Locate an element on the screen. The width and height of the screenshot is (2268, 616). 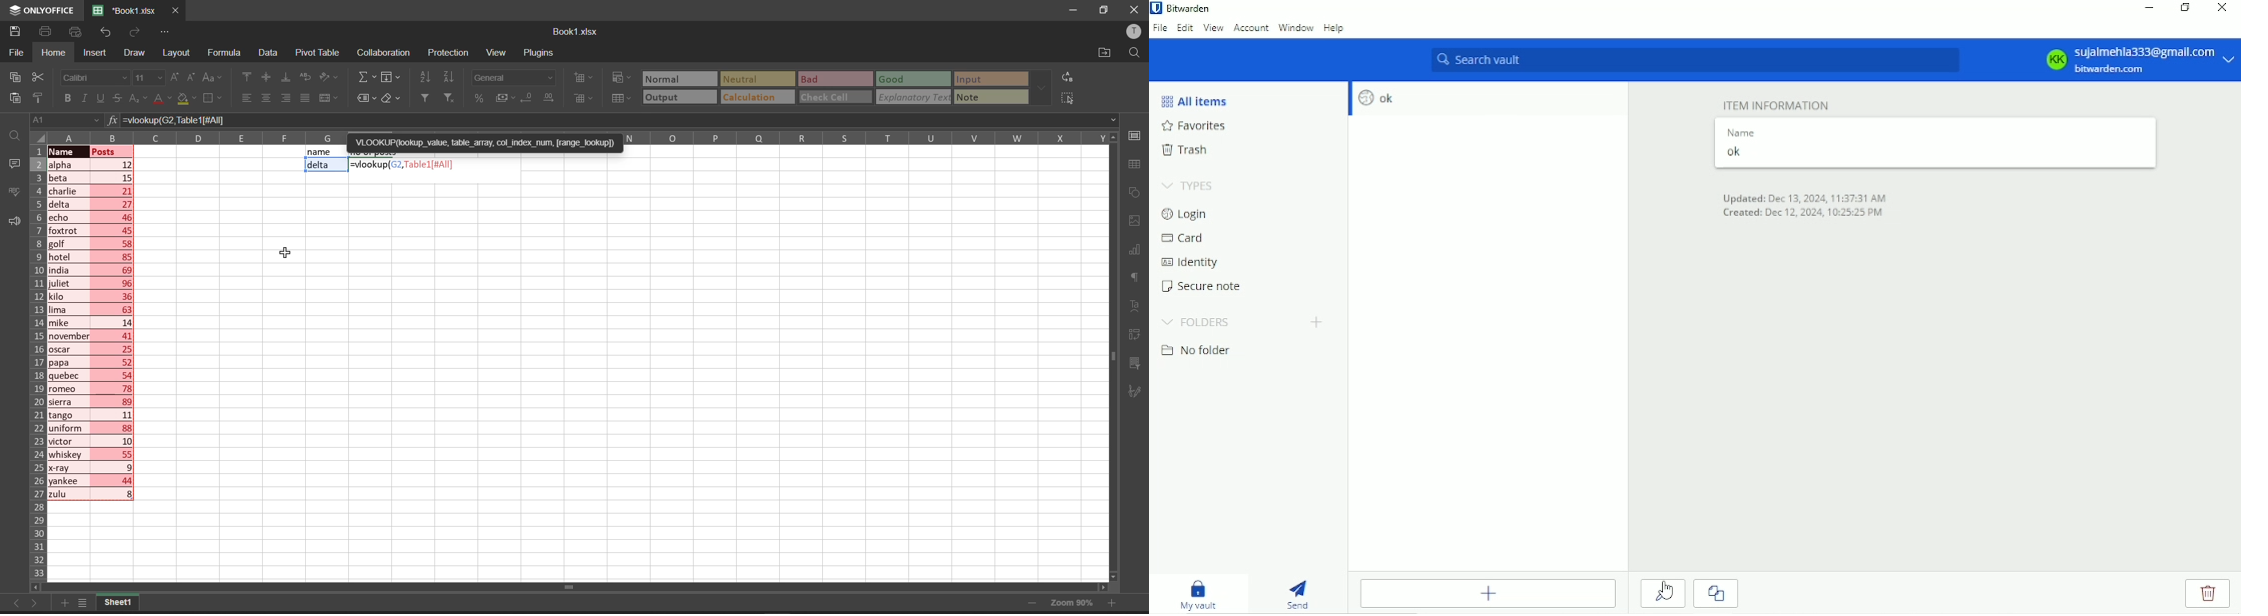
customize quick access tool bar is located at coordinates (165, 31).